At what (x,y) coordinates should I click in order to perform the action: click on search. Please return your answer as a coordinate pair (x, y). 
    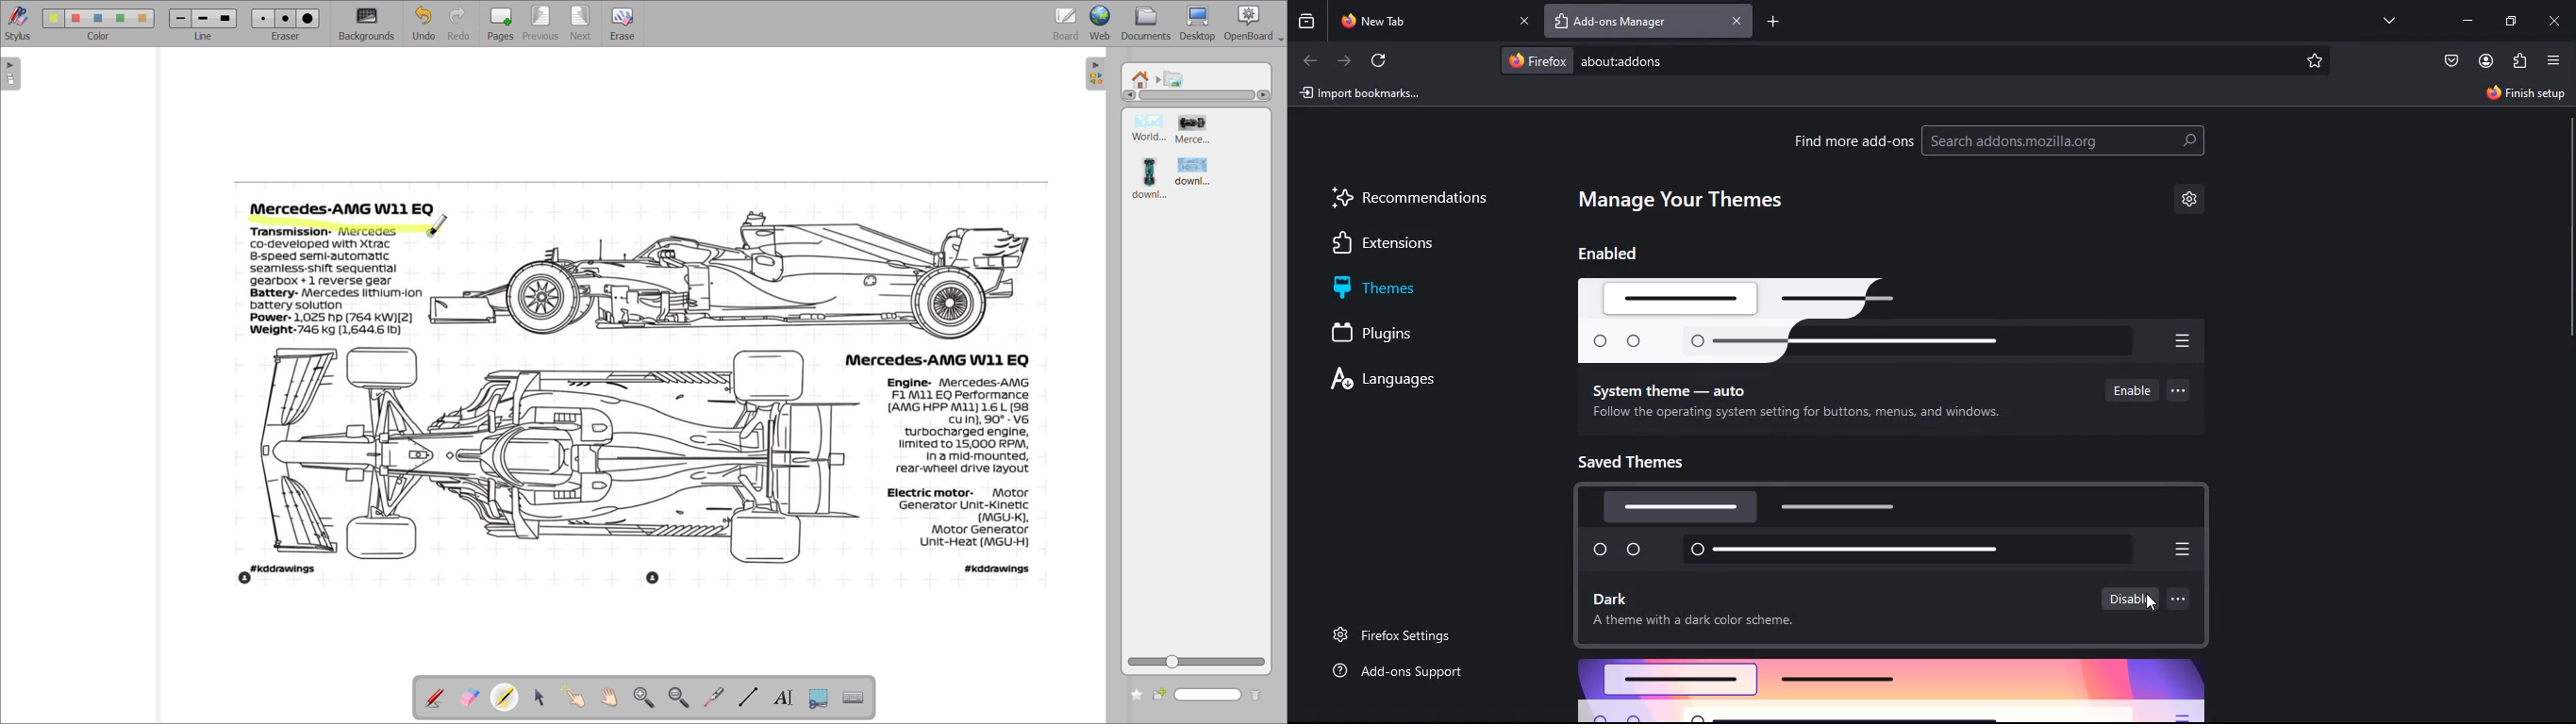
    Looking at the image, I should click on (2081, 140).